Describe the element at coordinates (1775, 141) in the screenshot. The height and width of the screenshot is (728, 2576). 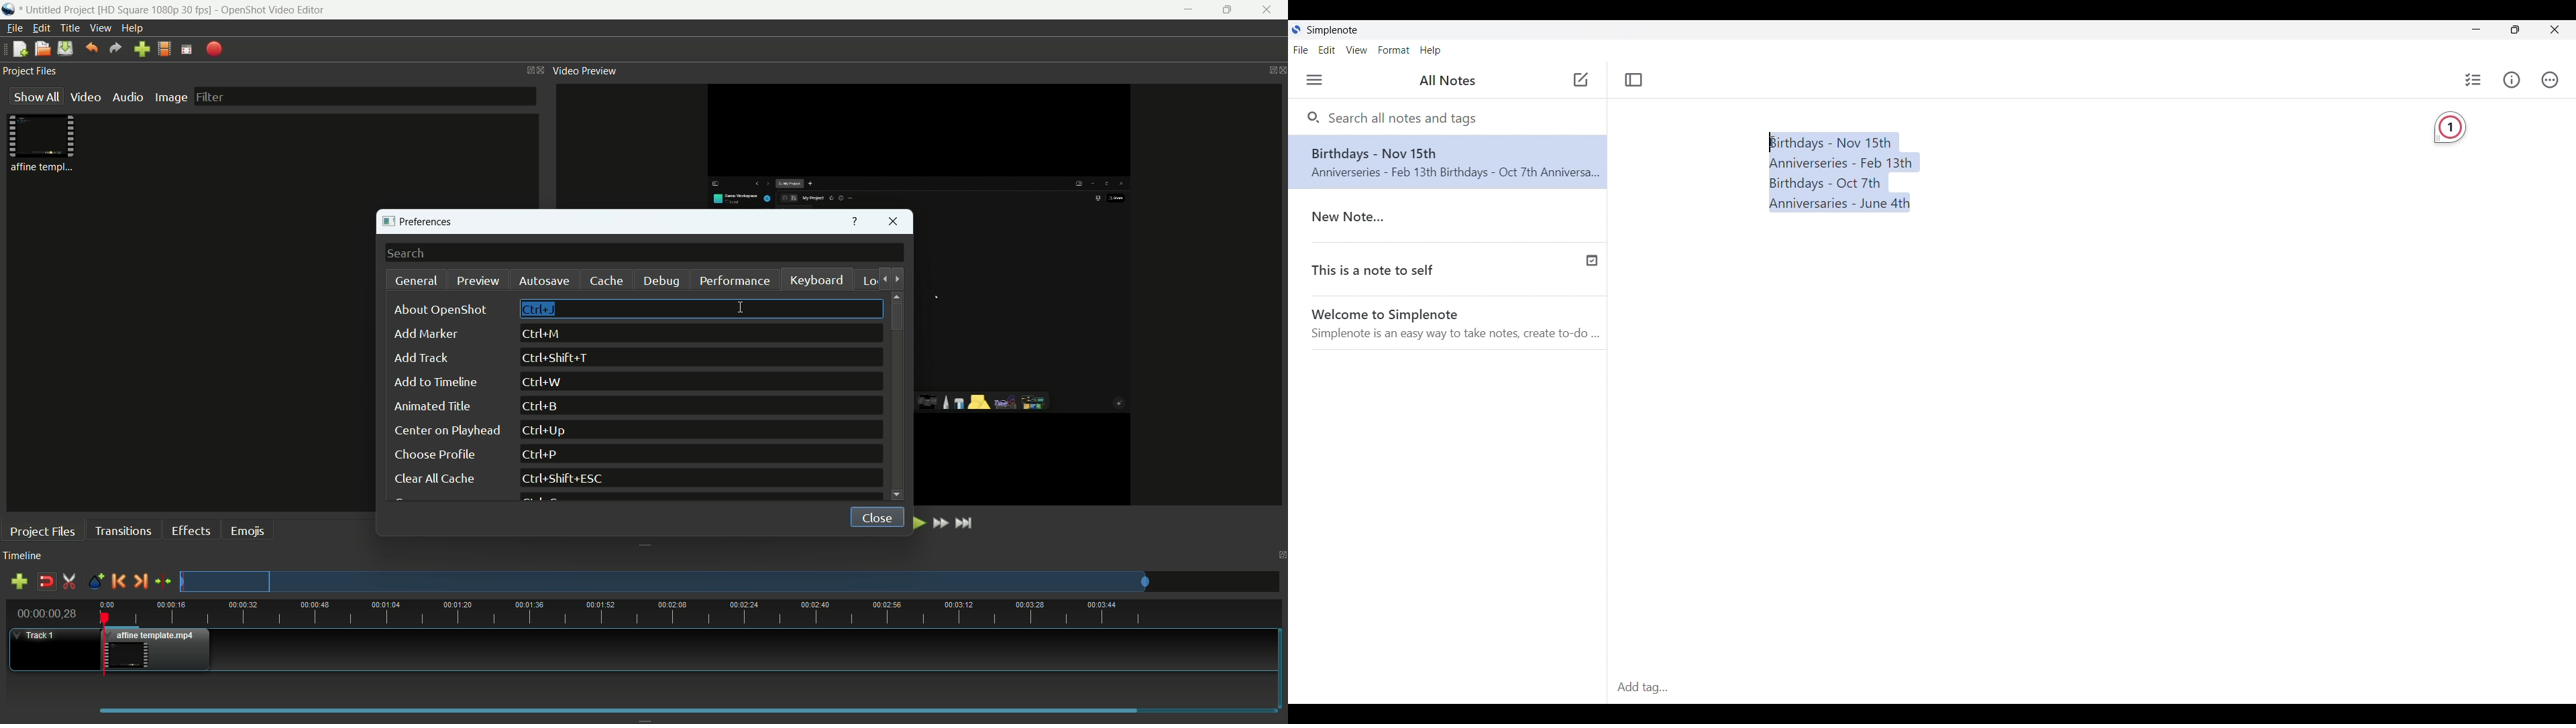
I see `Text Cursor(Cursor position unchanged after selecting text)` at that location.